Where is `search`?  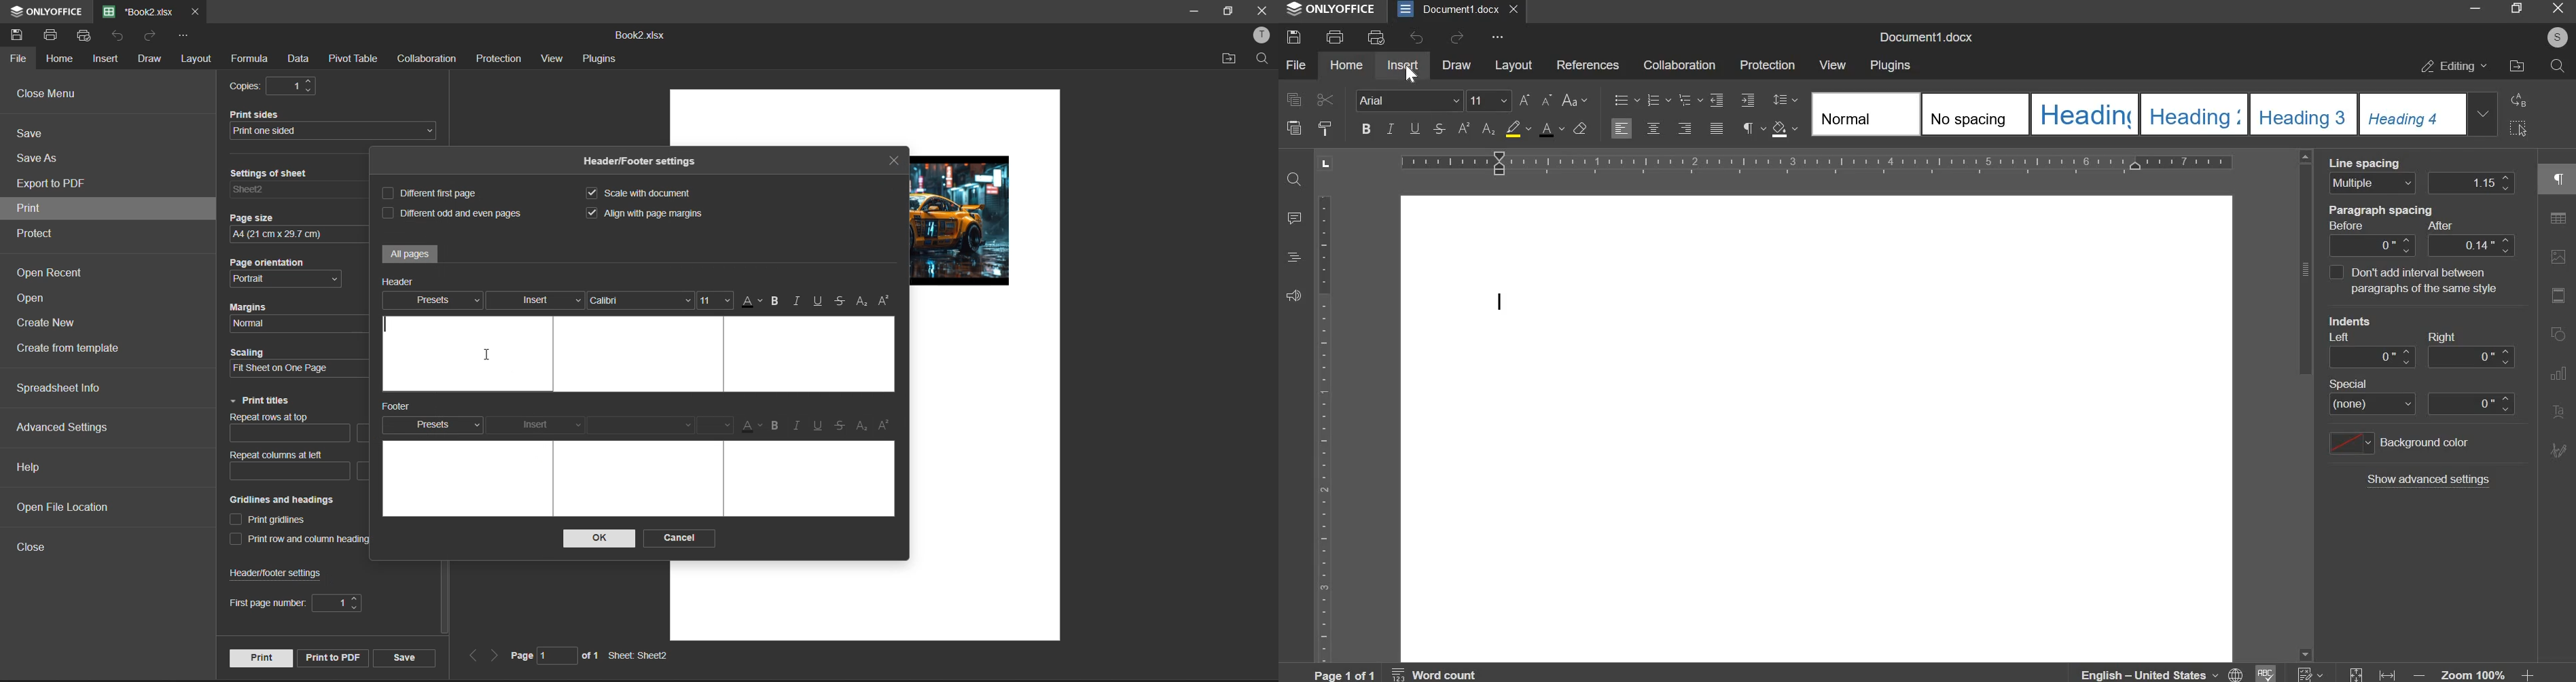 search is located at coordinates (2558, 66).